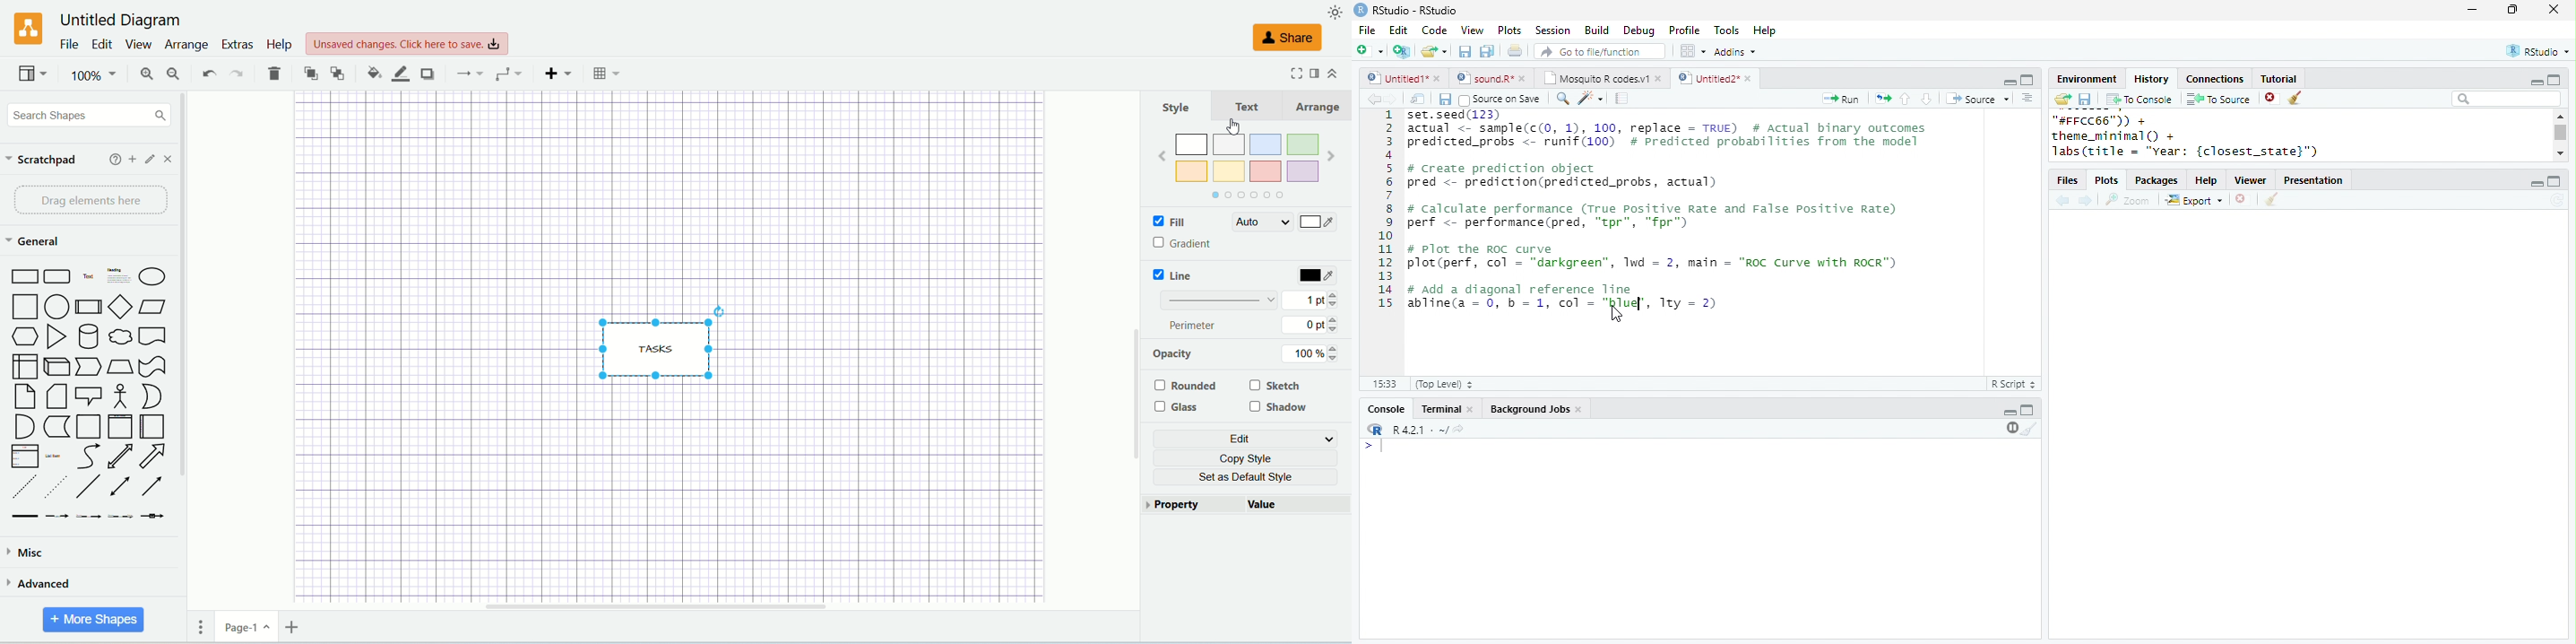  What do you see at coordinates (1904, 99) in the screenshot?
I see `up` at bounding box center [1904, 99].